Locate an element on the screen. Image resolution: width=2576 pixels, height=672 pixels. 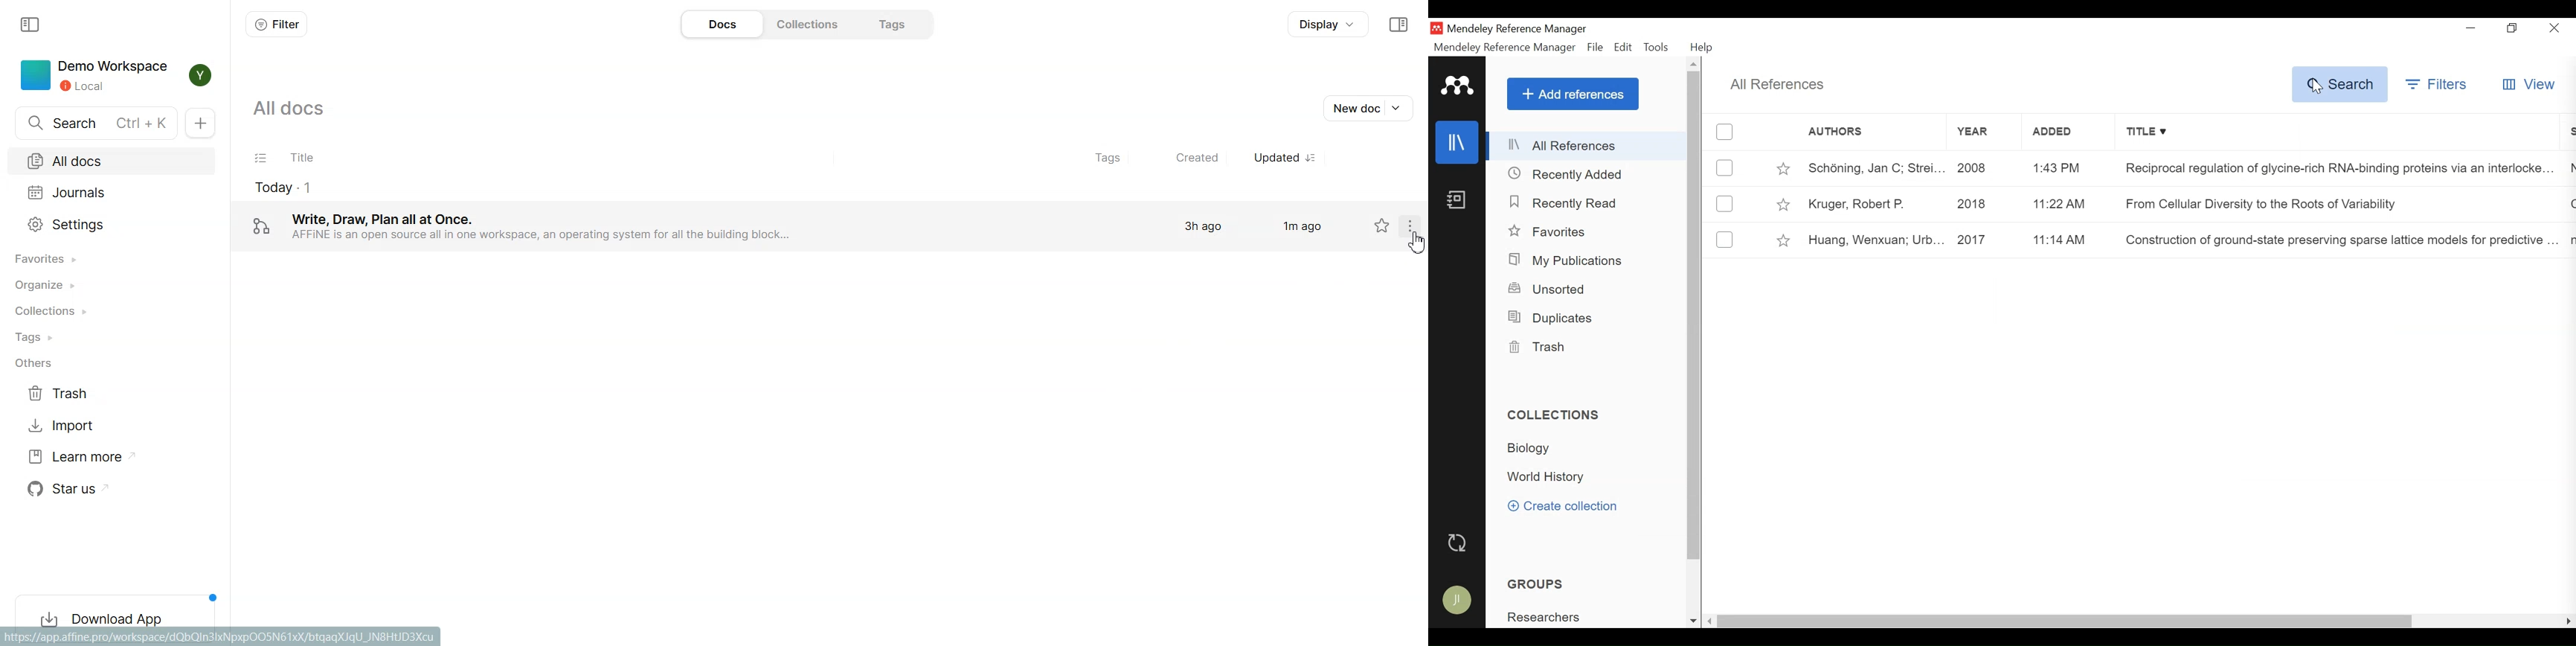
Collection is located at coordinates (1556, 415).